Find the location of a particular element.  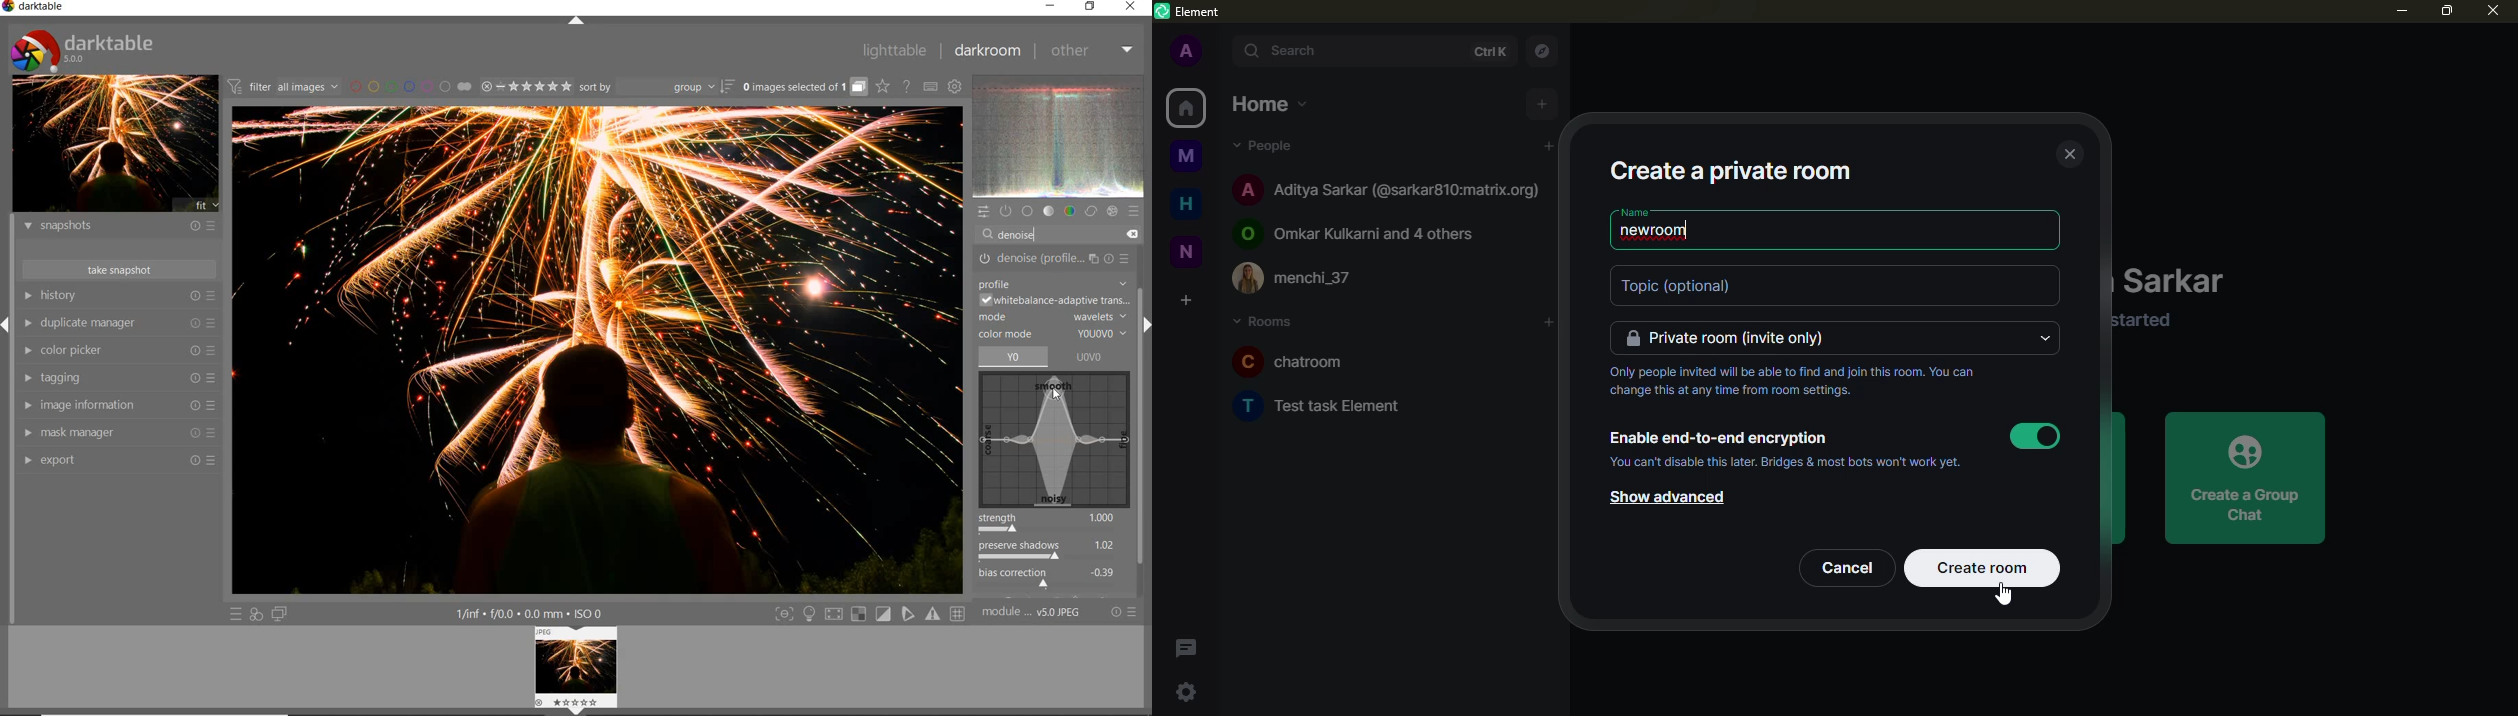

range ratings for selected images is located at coordinates (525, 87).